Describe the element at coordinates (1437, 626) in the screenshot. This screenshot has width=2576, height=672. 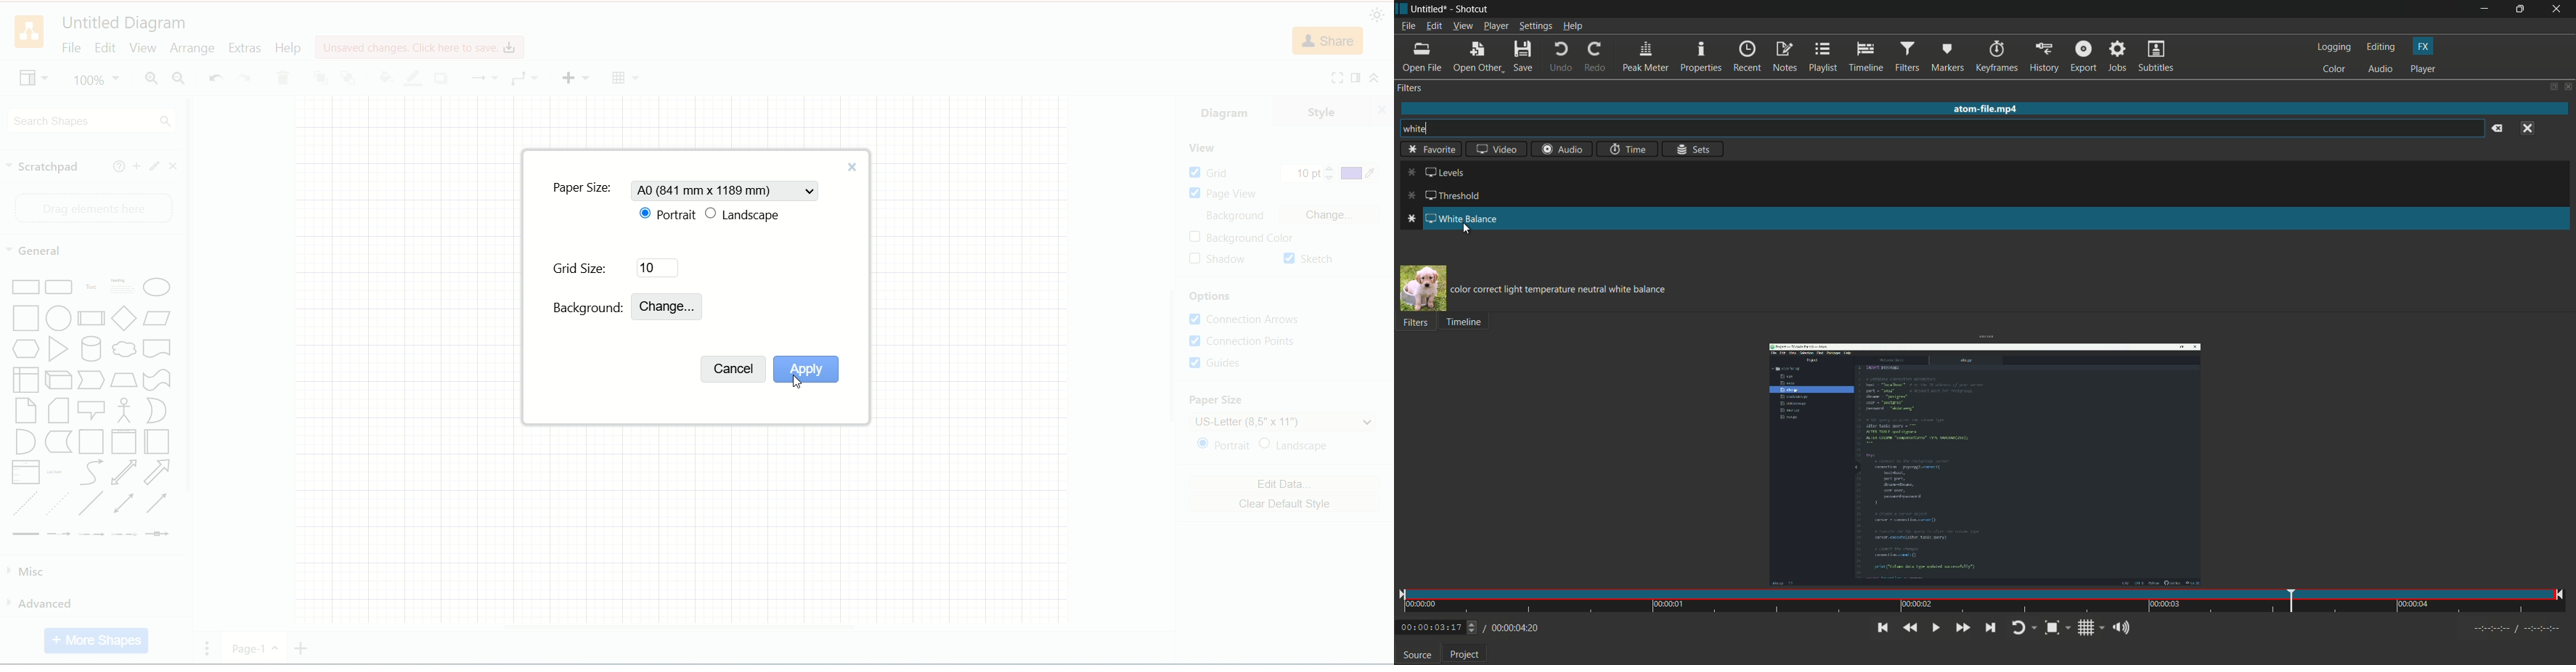
I see `0:00:03:17 (current time)` at that location.